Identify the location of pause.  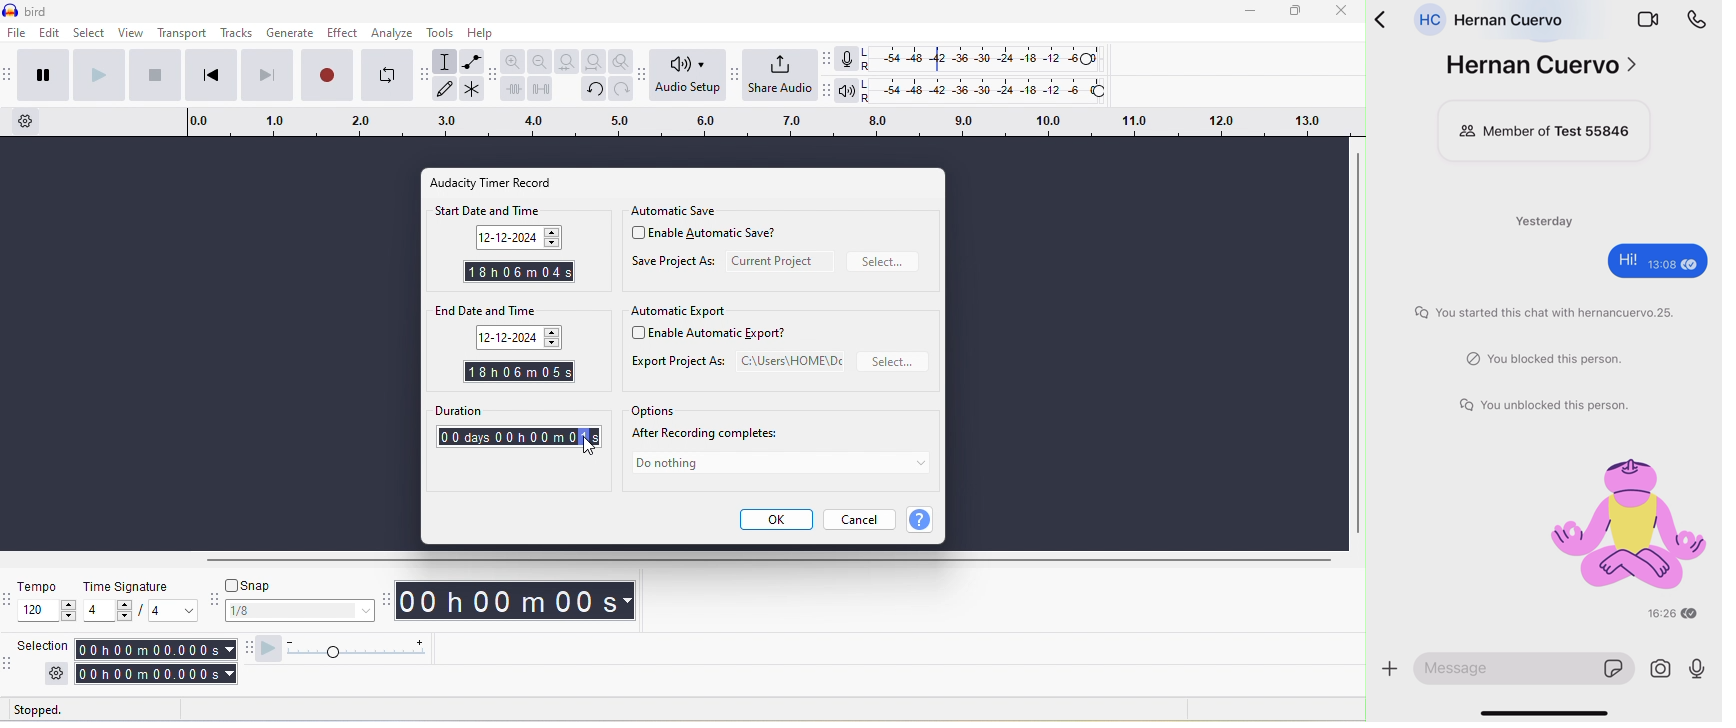
(41, 74).